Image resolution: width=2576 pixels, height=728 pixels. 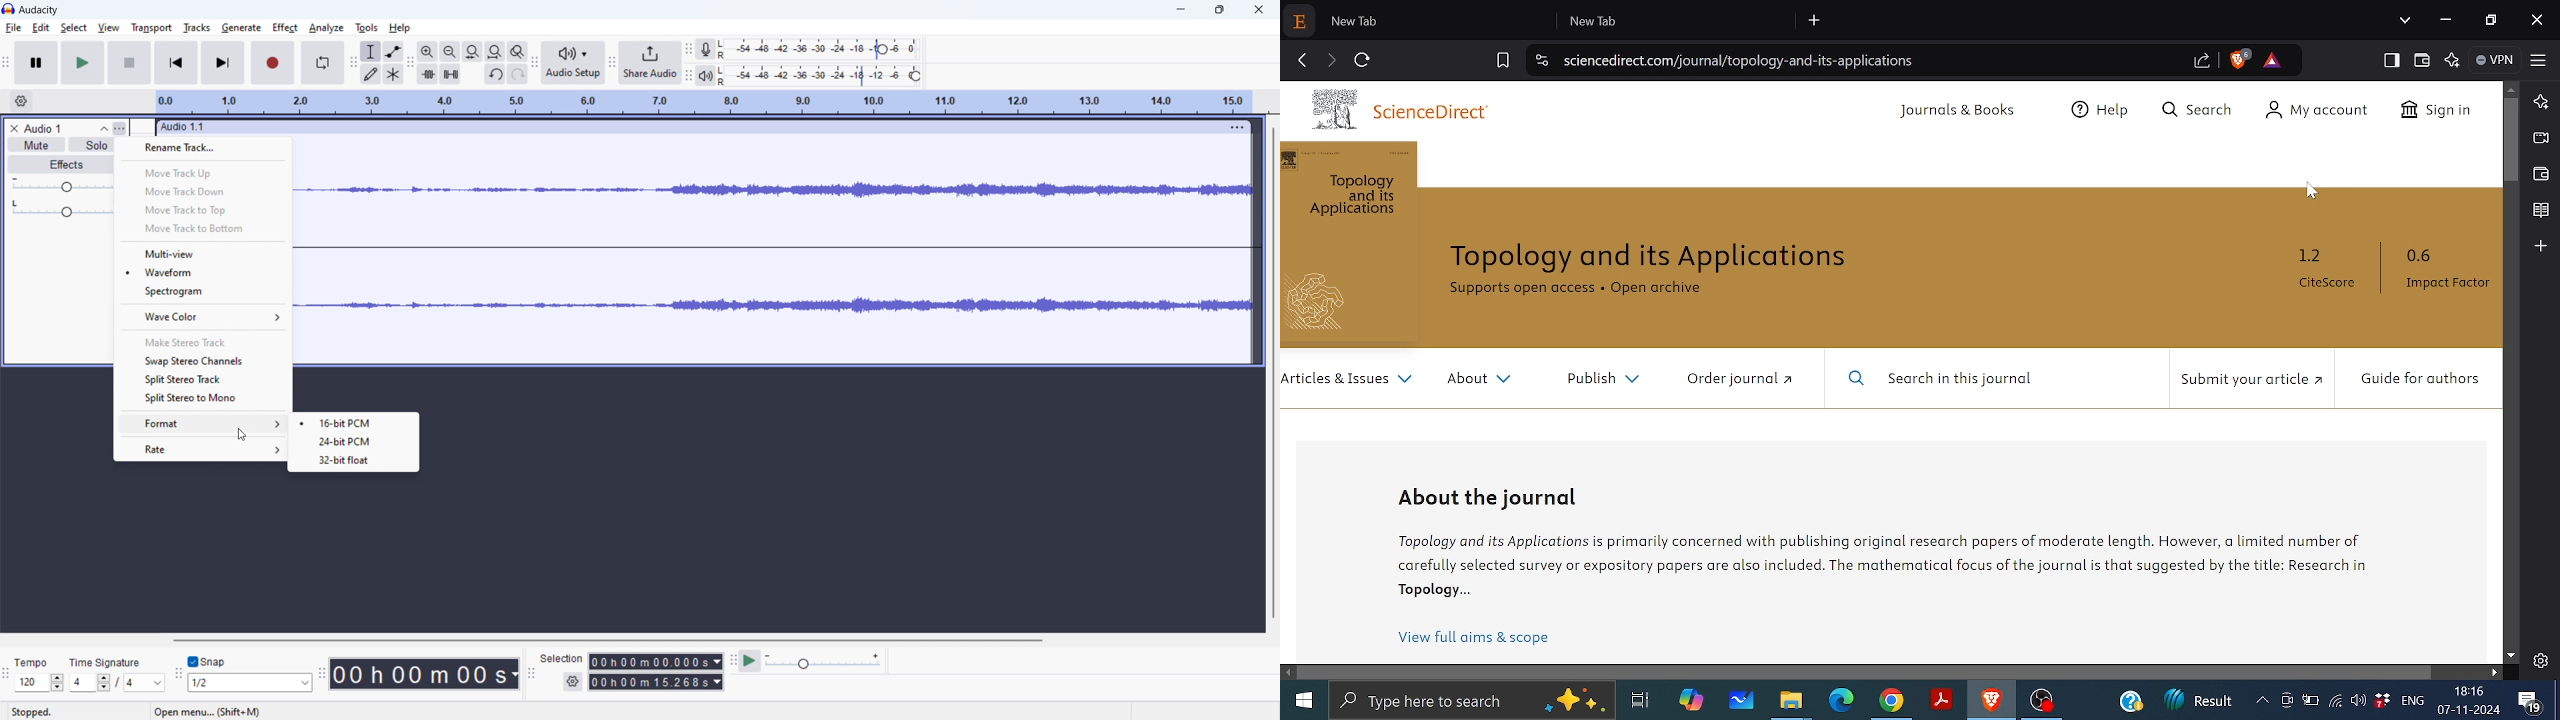 What do you see at coordinates (201, 361) in the screenshot?
I see `swap stereo channels` at bounding box center [201, 361].